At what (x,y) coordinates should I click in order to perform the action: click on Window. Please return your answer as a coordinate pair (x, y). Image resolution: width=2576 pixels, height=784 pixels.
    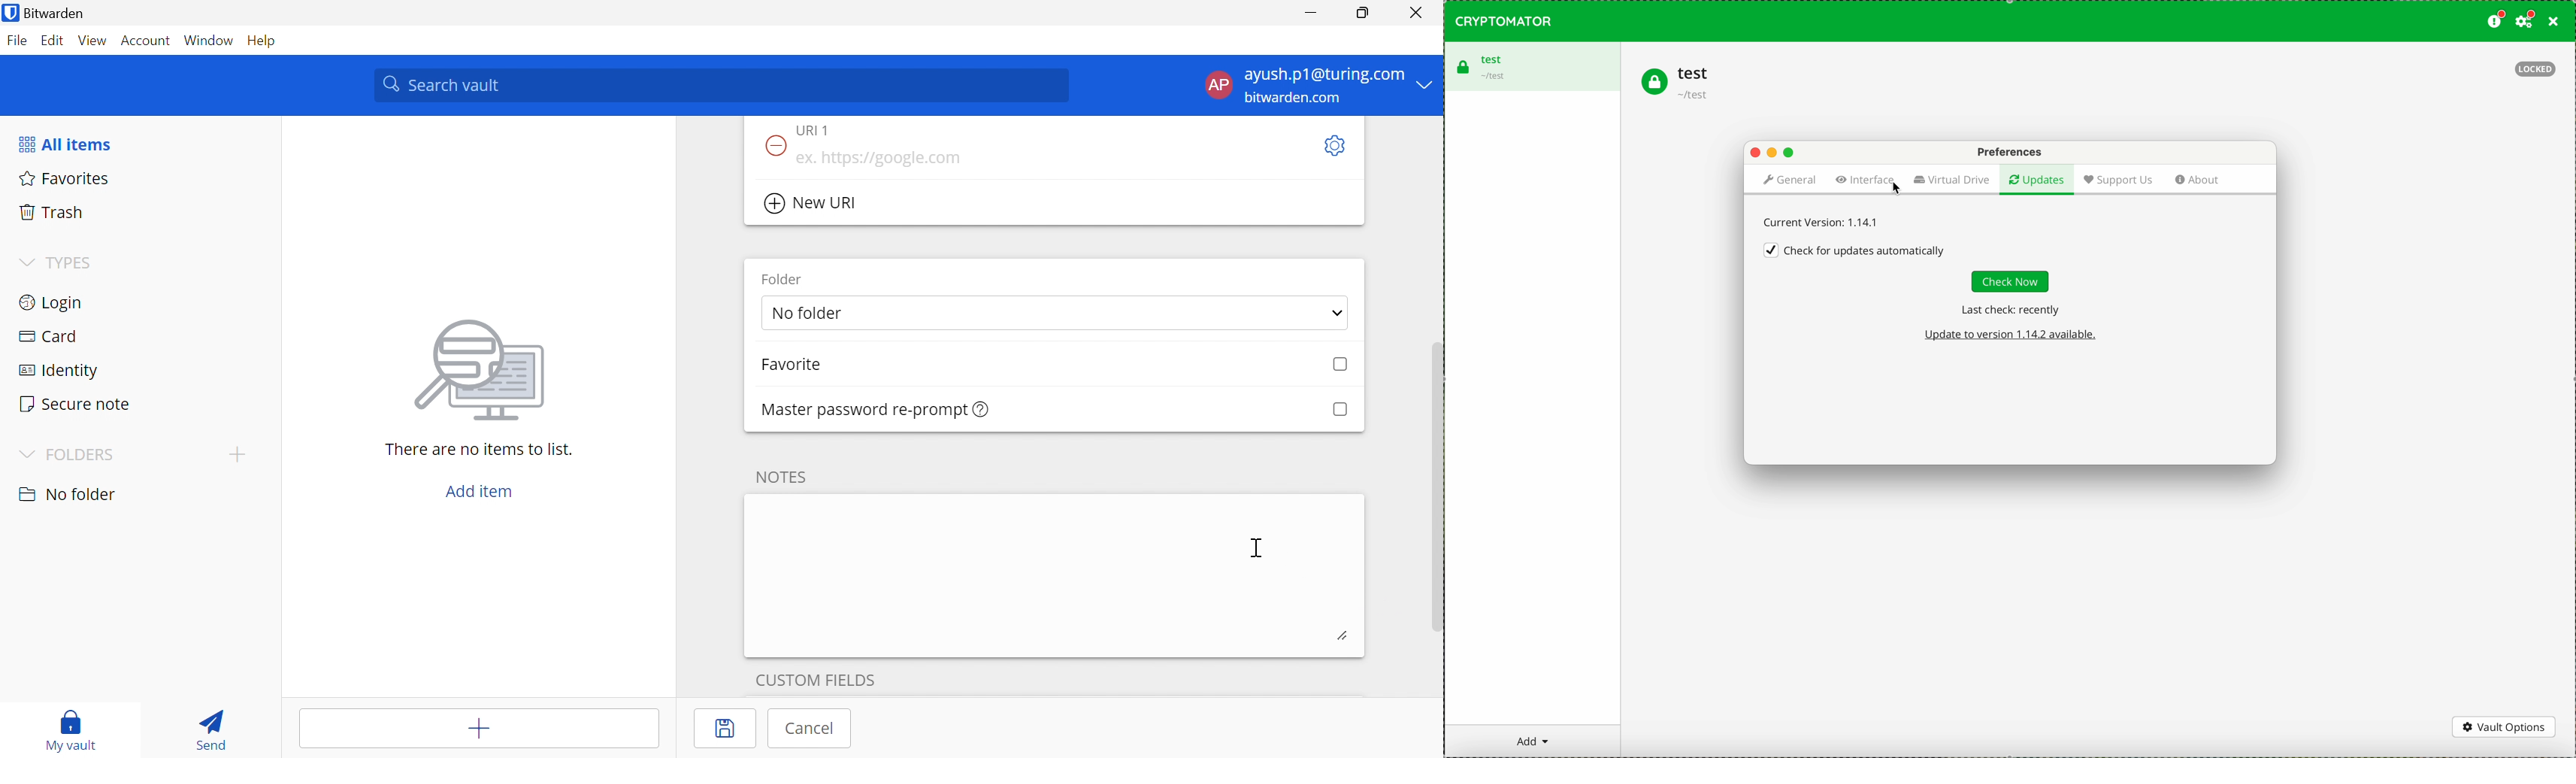
    Looking at the image, I should click on (210, 41).